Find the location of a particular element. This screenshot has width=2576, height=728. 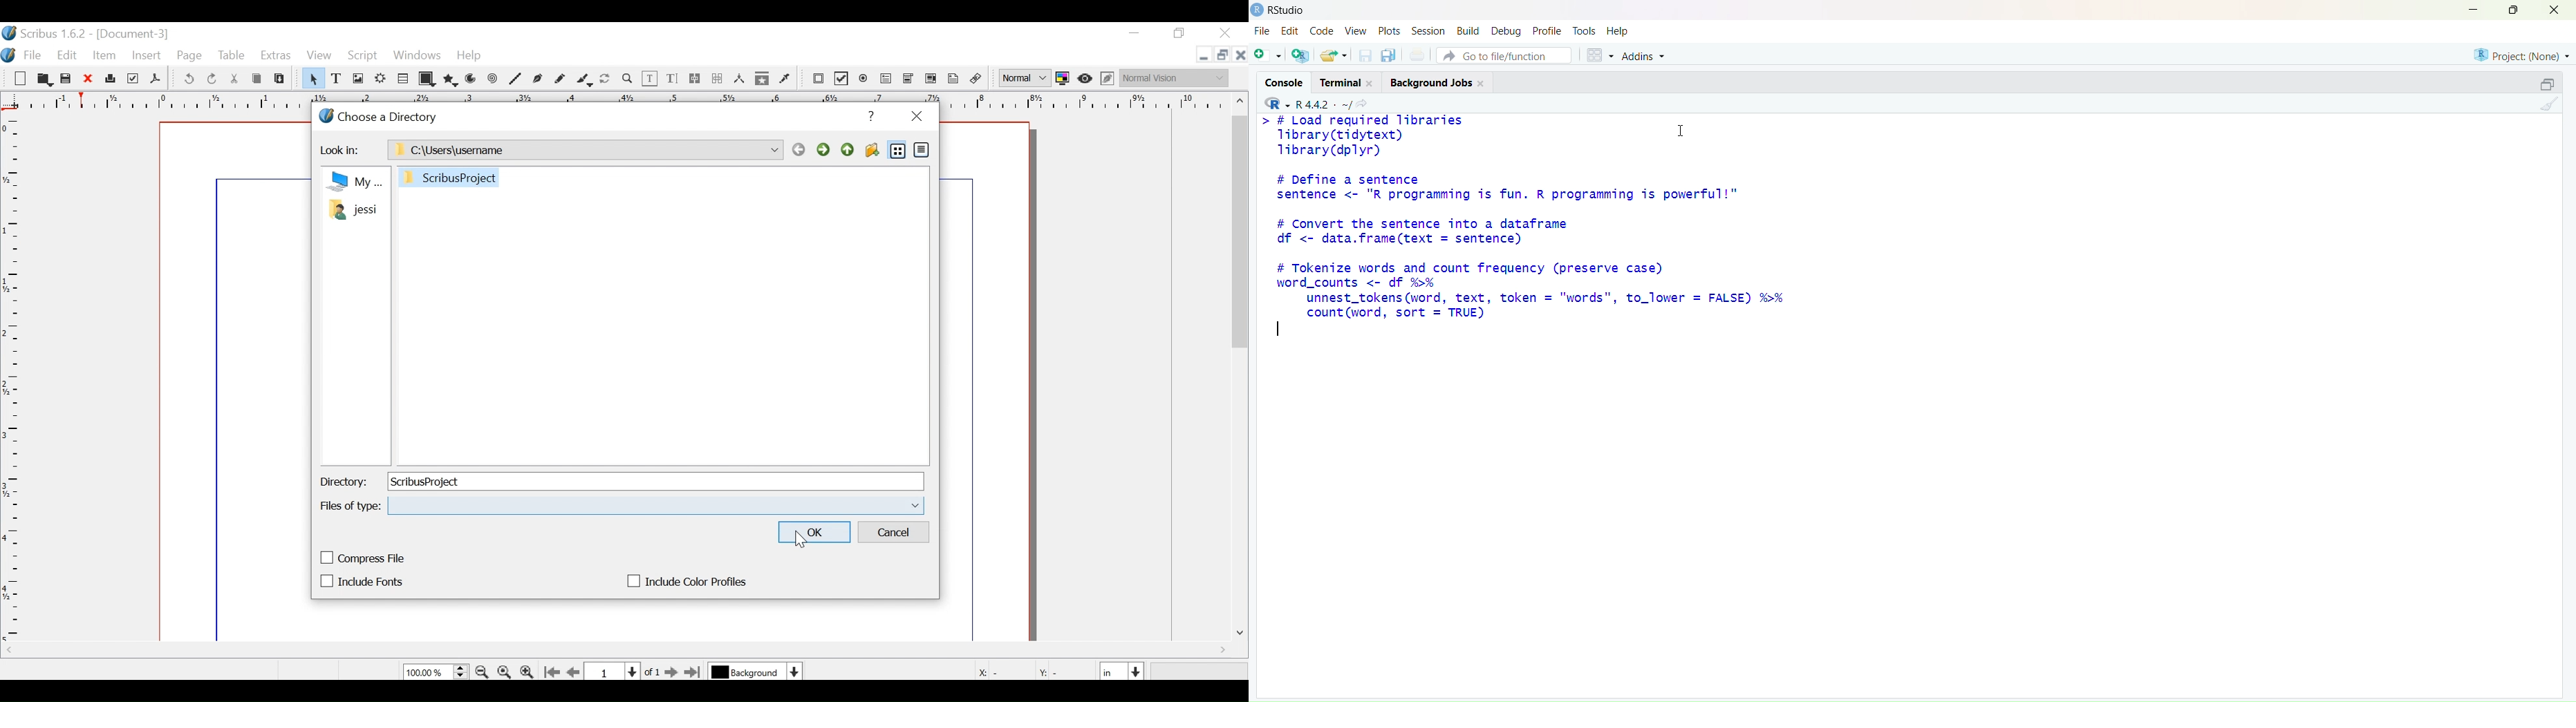

Edit contents of frame  is located at coordinates (650, 79).